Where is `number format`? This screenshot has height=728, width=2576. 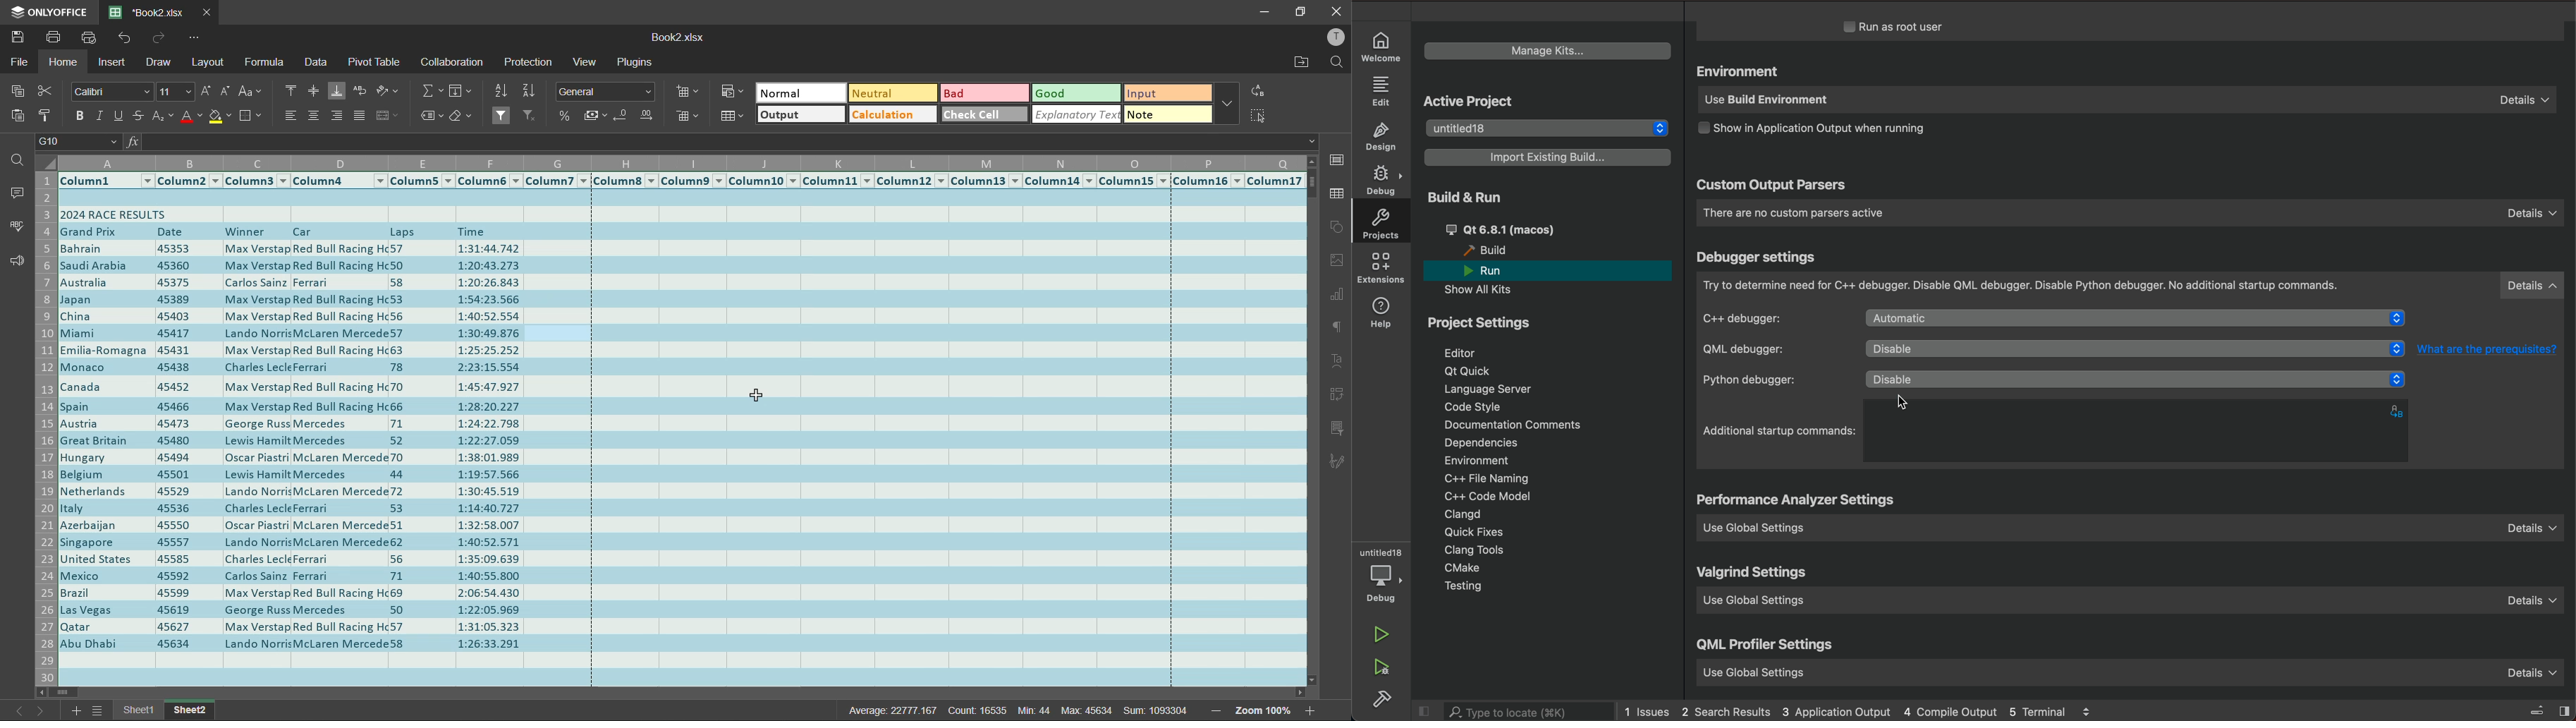
number format is located at coordinates (606, 92).